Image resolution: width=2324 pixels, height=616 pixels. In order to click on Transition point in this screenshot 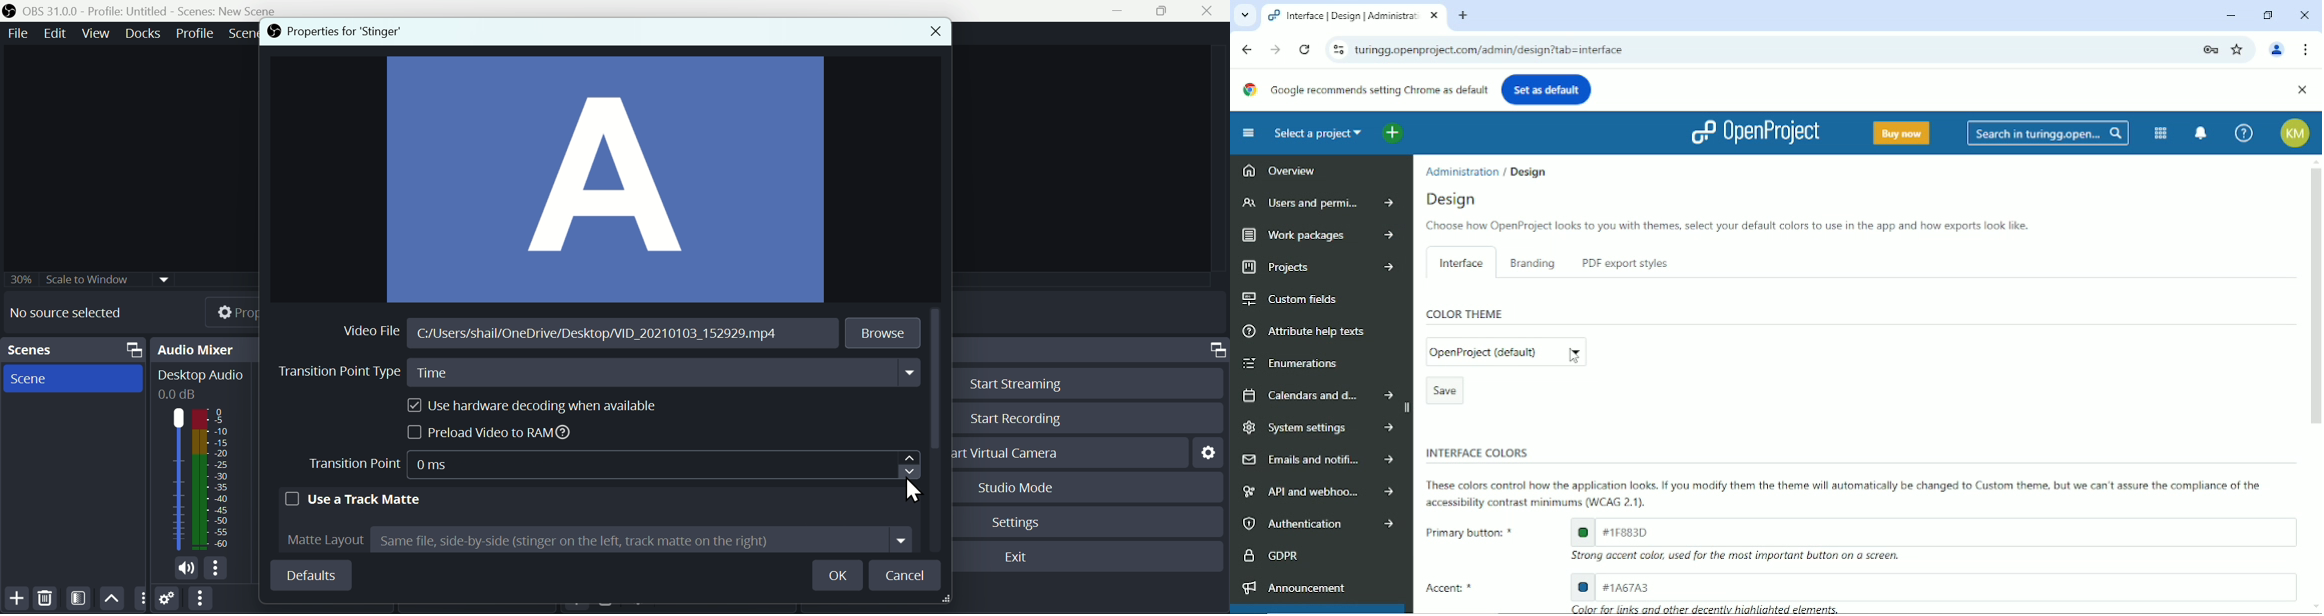, I will do `click(356, 465)`.